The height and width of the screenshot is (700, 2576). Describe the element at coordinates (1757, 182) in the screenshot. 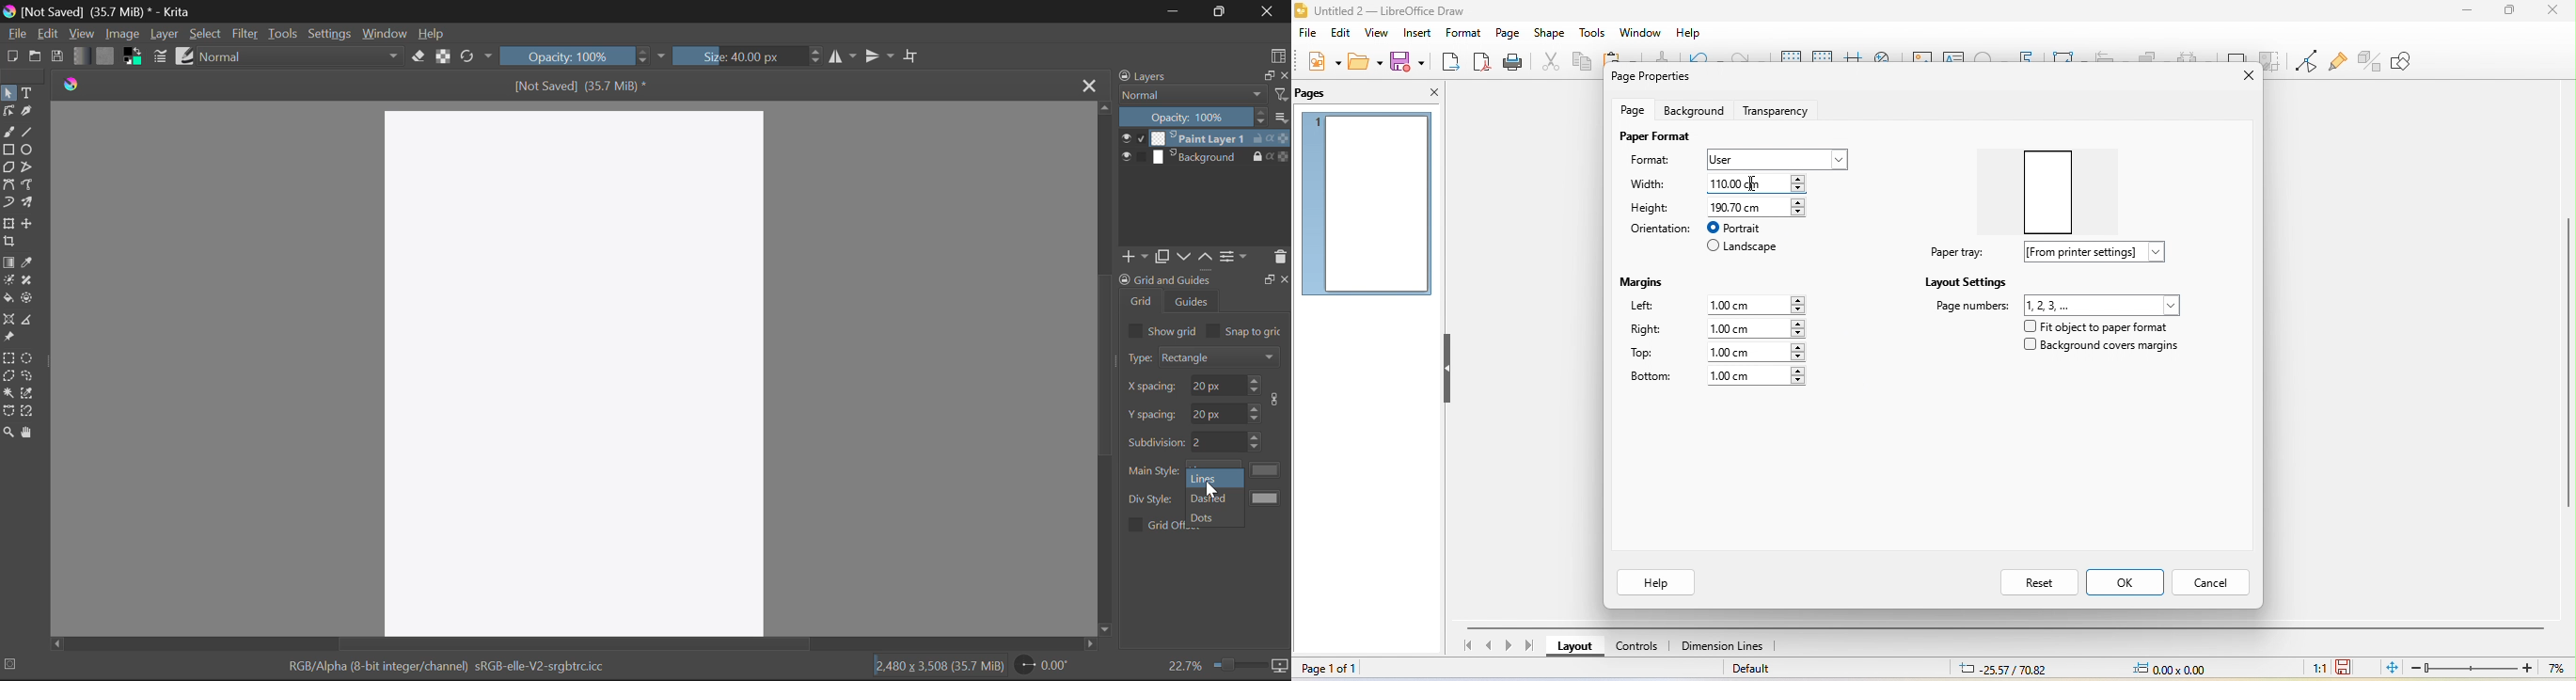

I see `110.00 cm` at that location.